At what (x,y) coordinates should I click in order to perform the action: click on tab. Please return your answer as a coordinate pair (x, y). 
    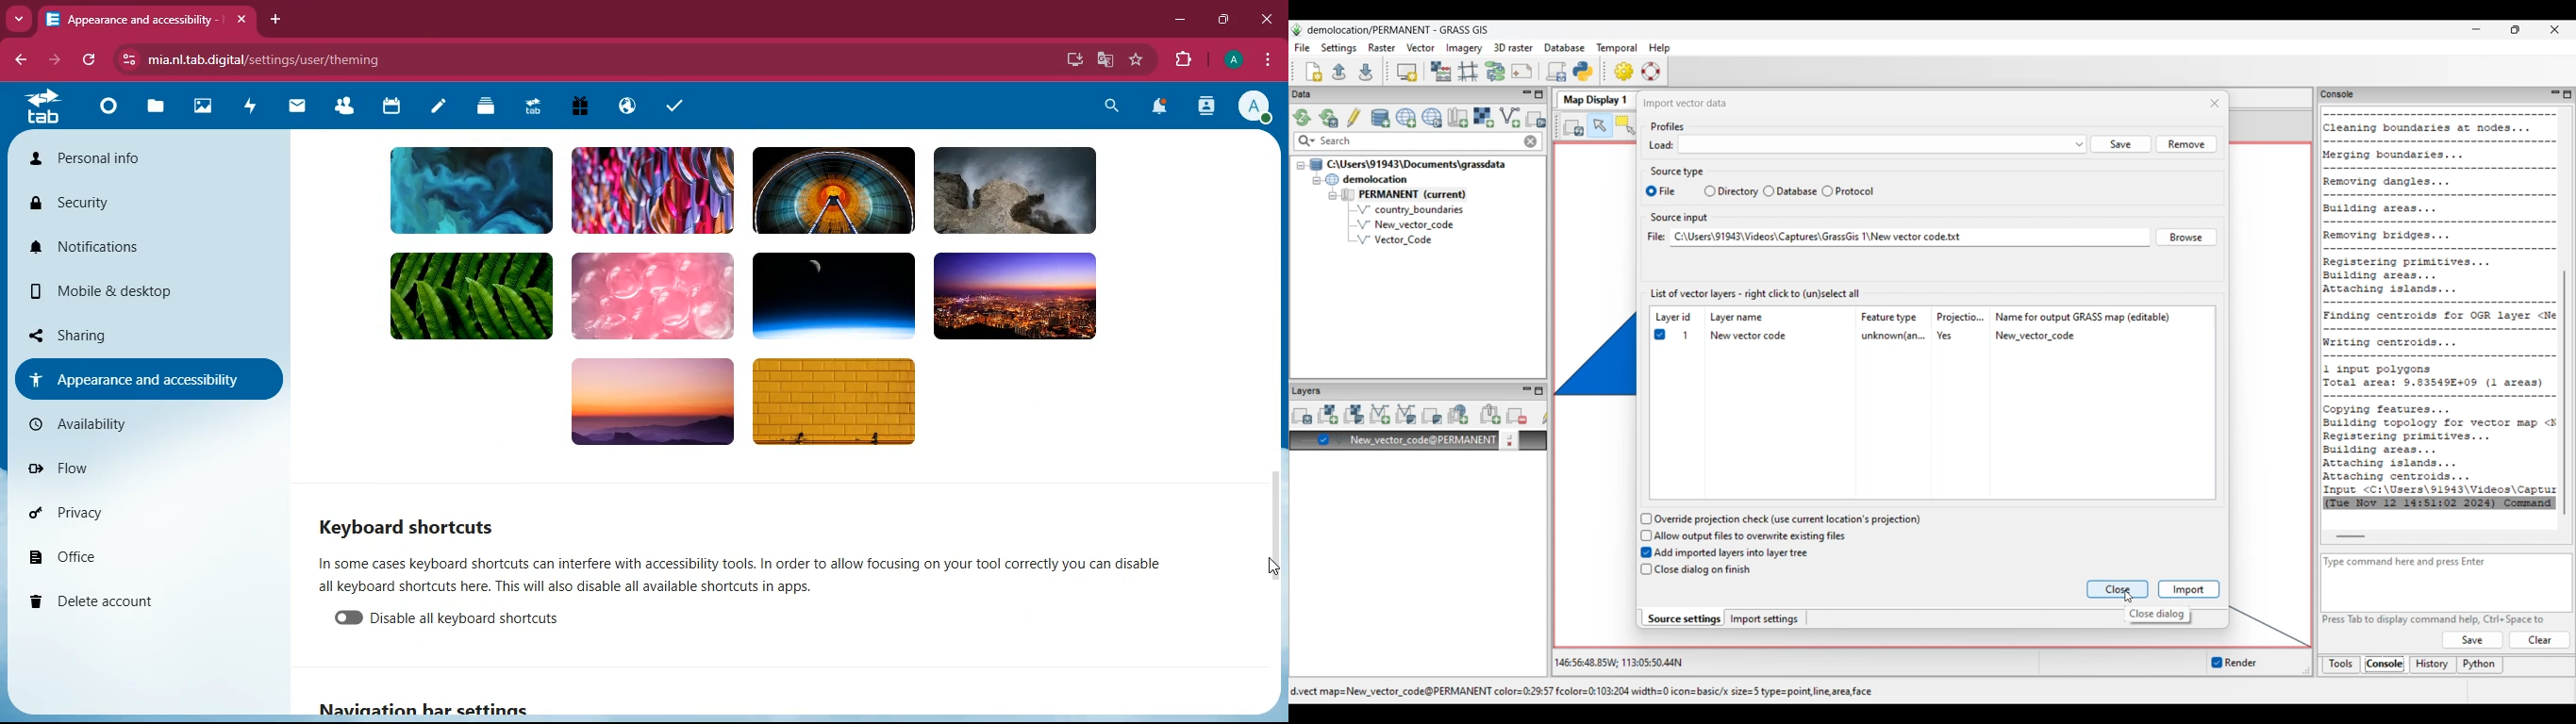
    Looking at the image, I should click on (534, 106).